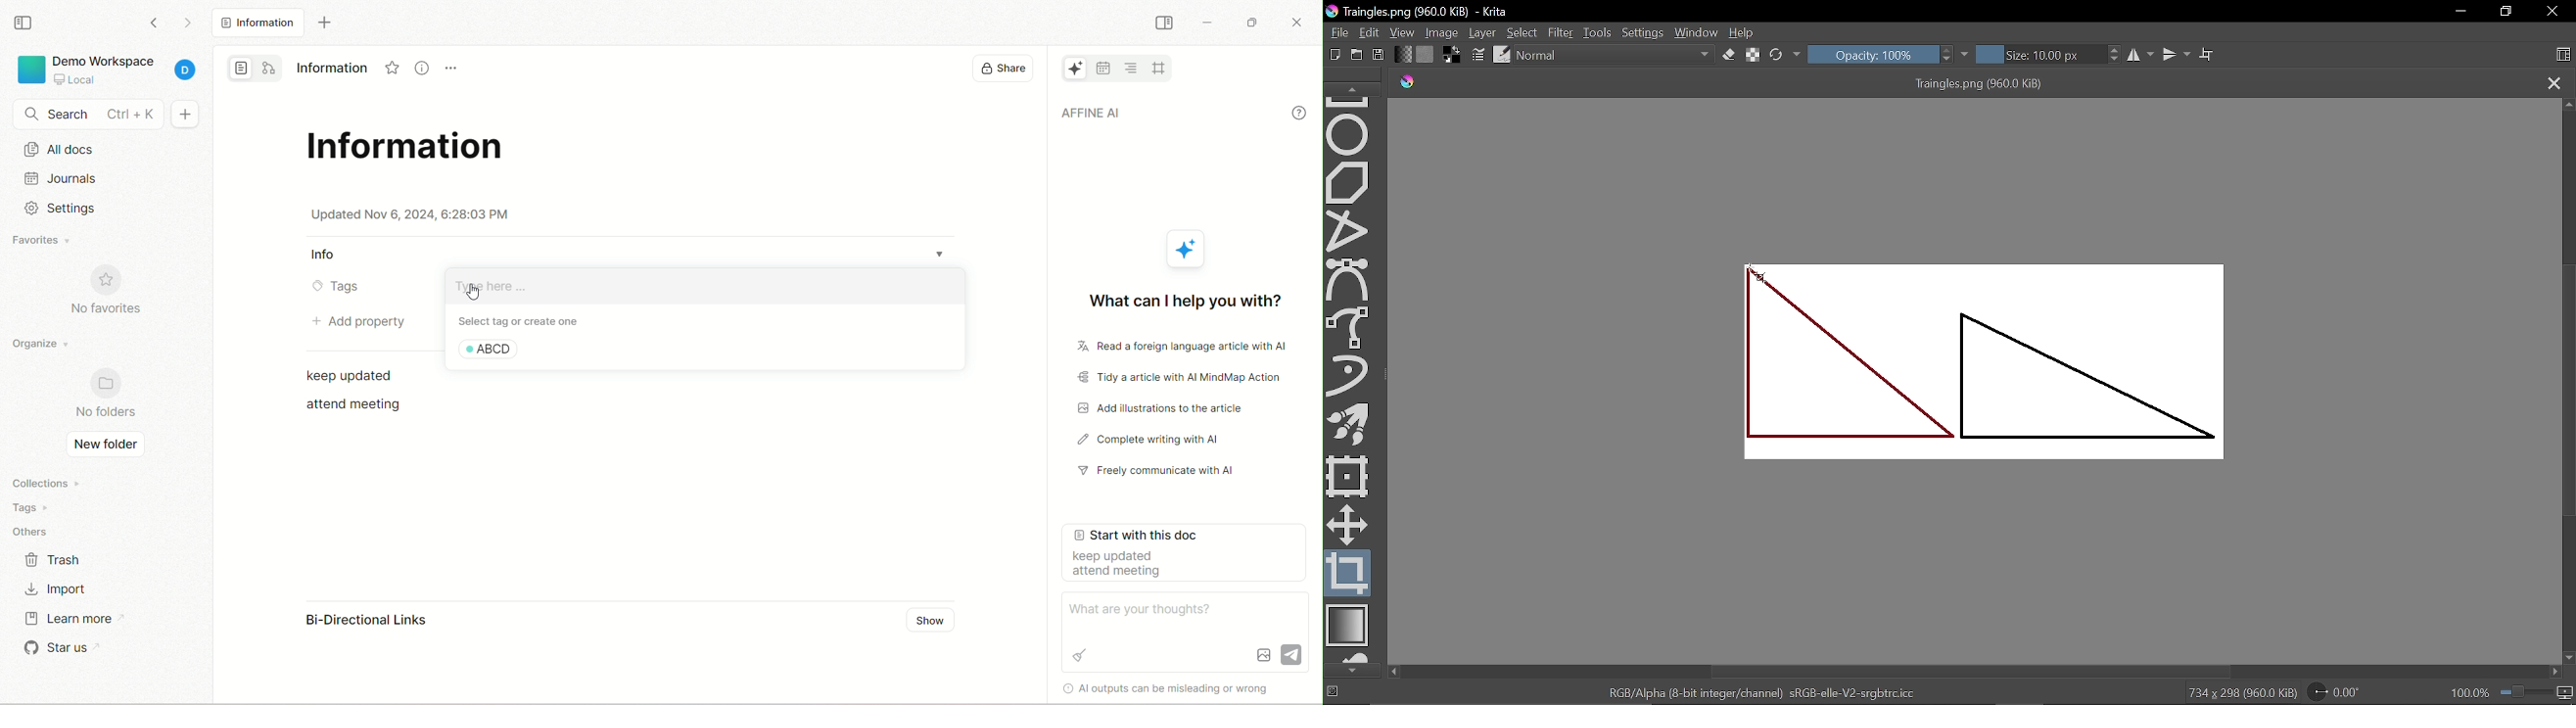 This screenshot has height=728, width=2576. What do you see at coordinates (2241, 693) in the screenshot?
I see `734 x 298 (960.0 KiB)` at bounding box center [2241, 693].